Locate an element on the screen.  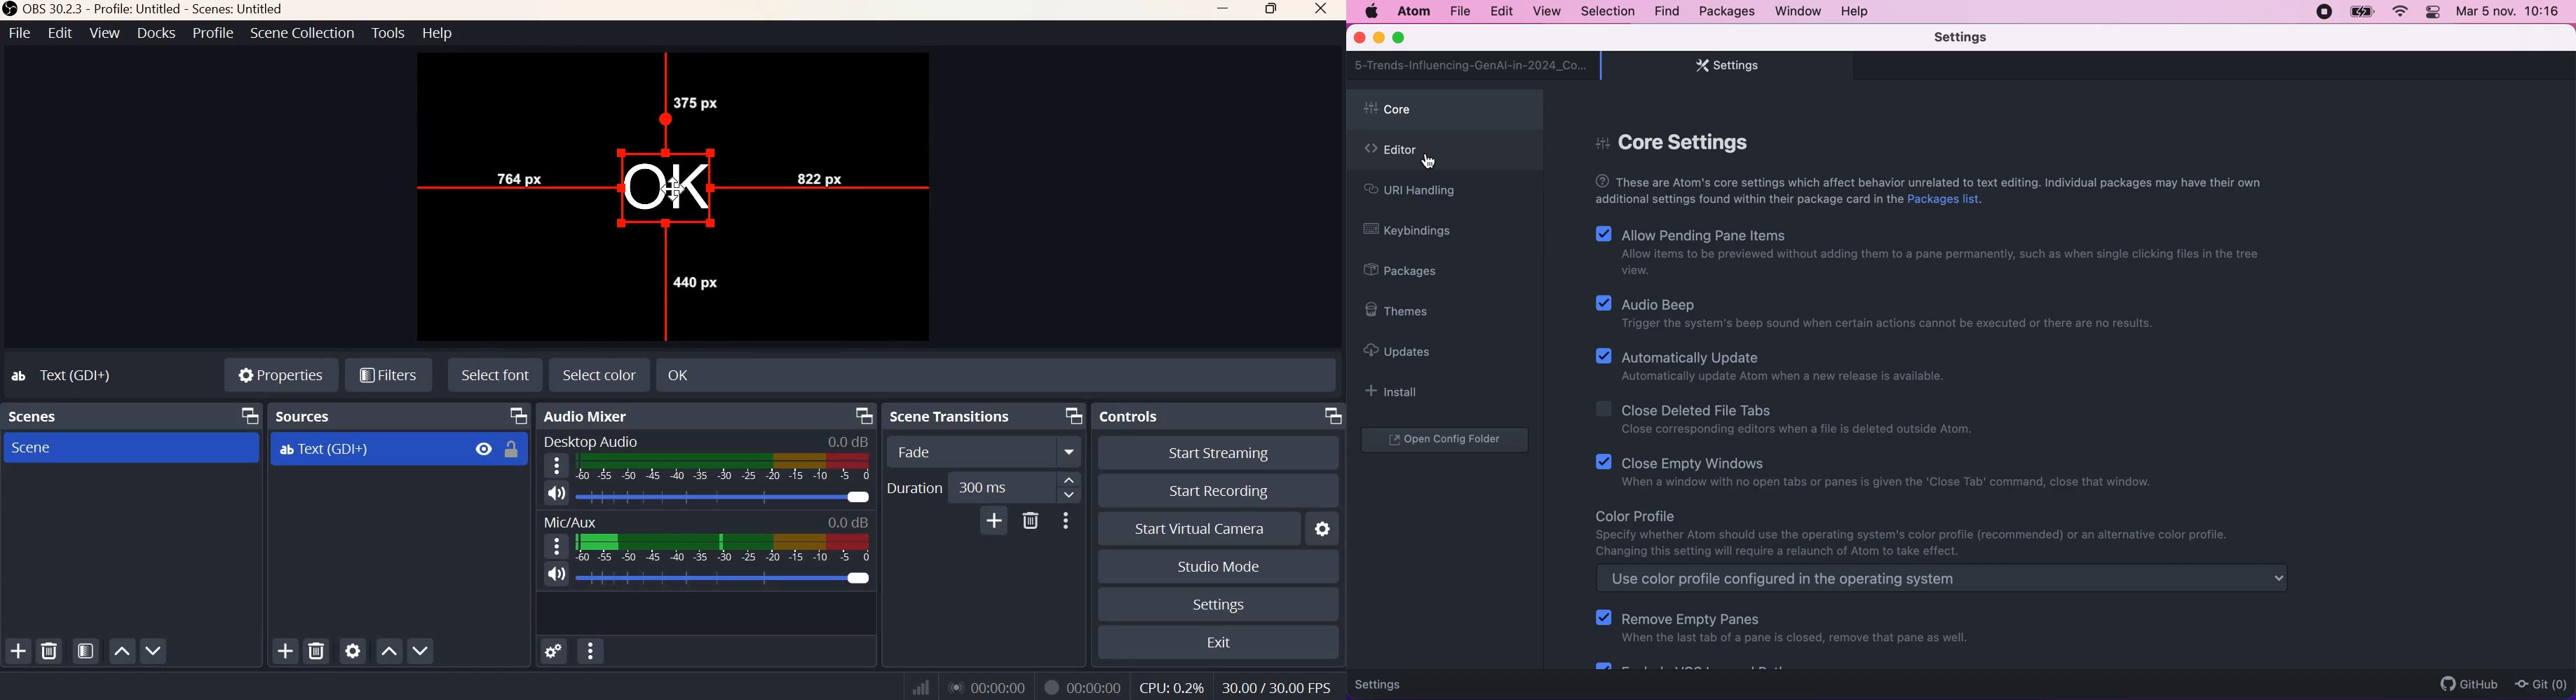
Audio Slider is located at coordinates (724, 497).